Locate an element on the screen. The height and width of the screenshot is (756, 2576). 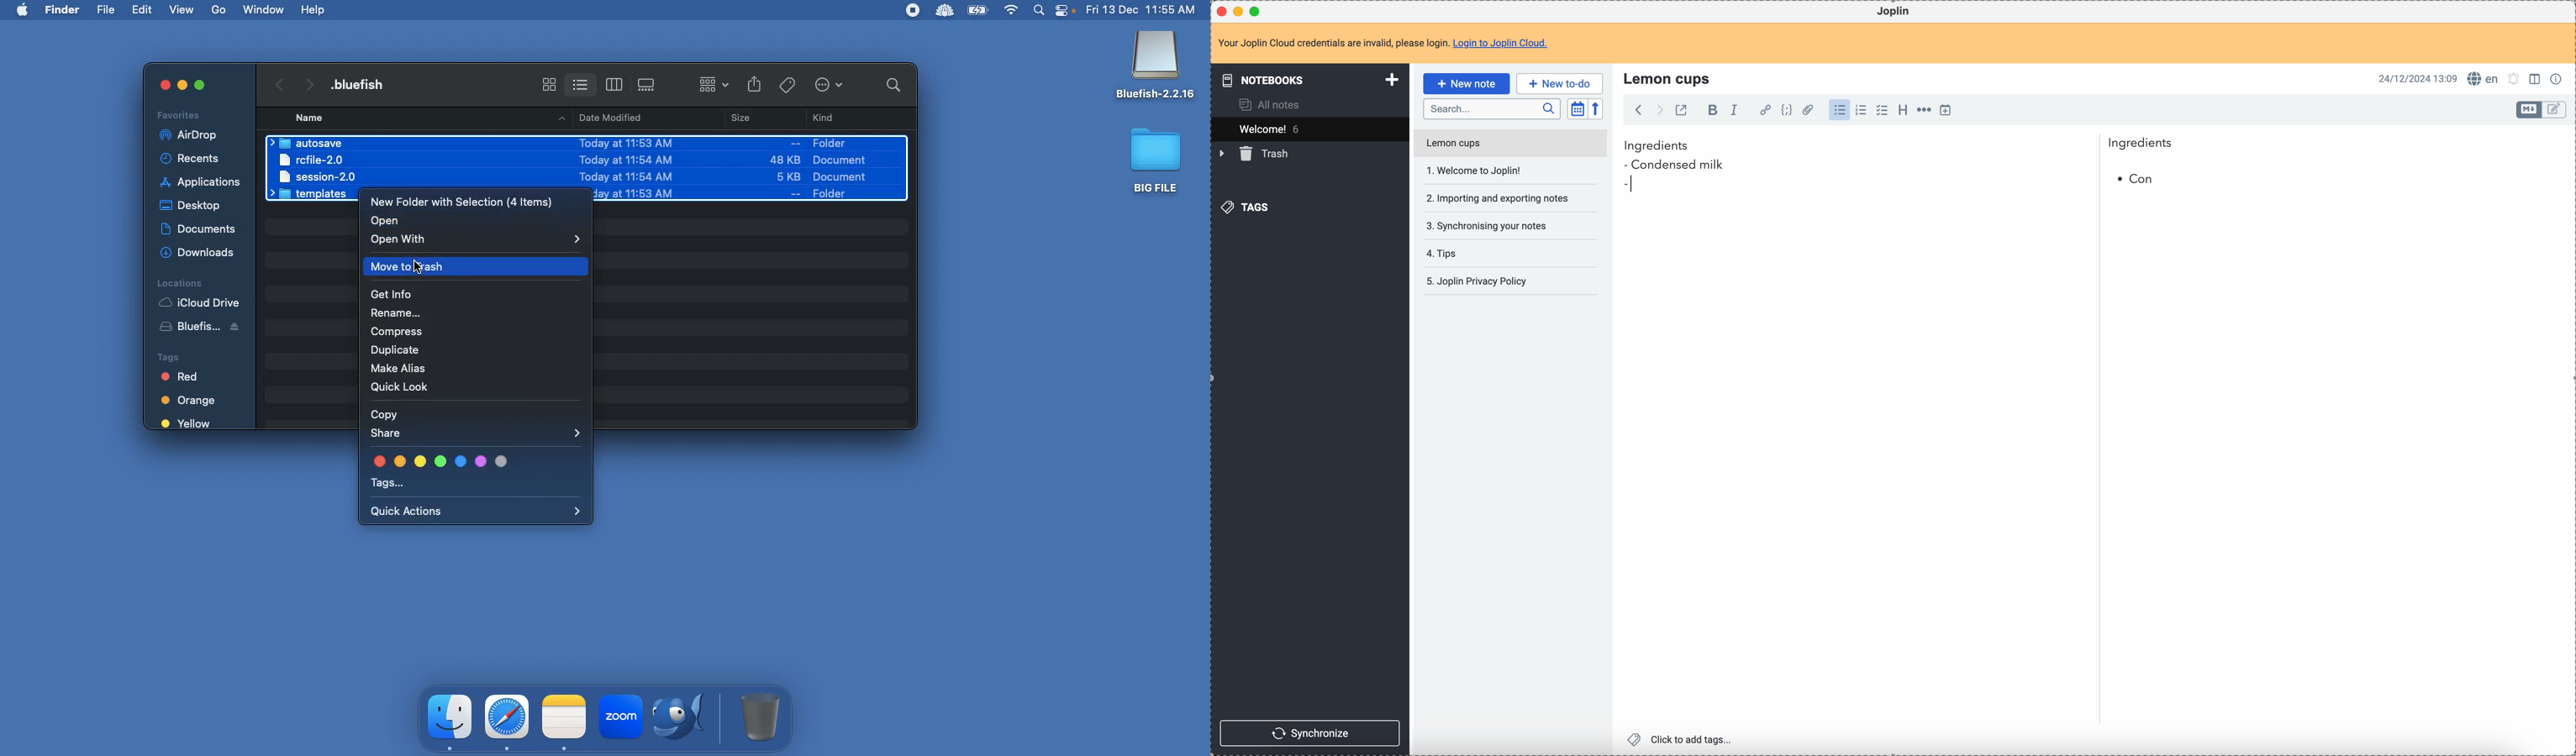
documents is located at coordinates (198, 226).